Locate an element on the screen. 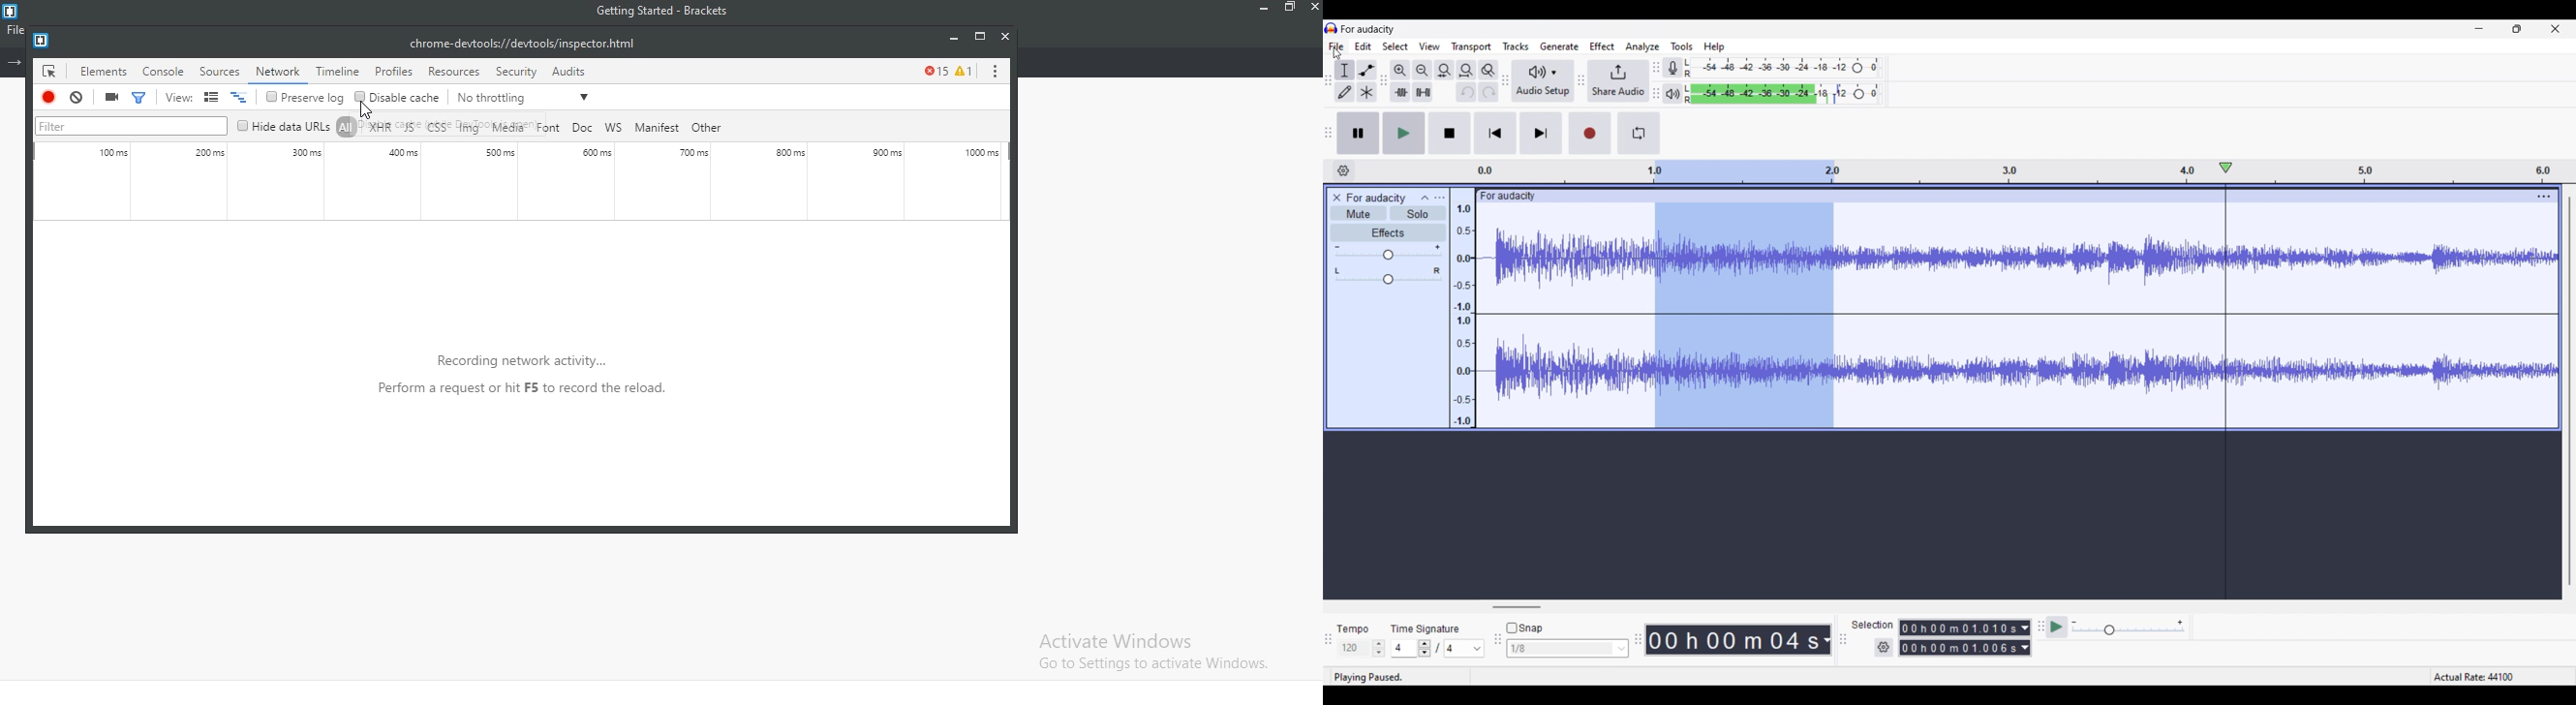  Trim audio outside selection is located at coordinates (1401, 92).